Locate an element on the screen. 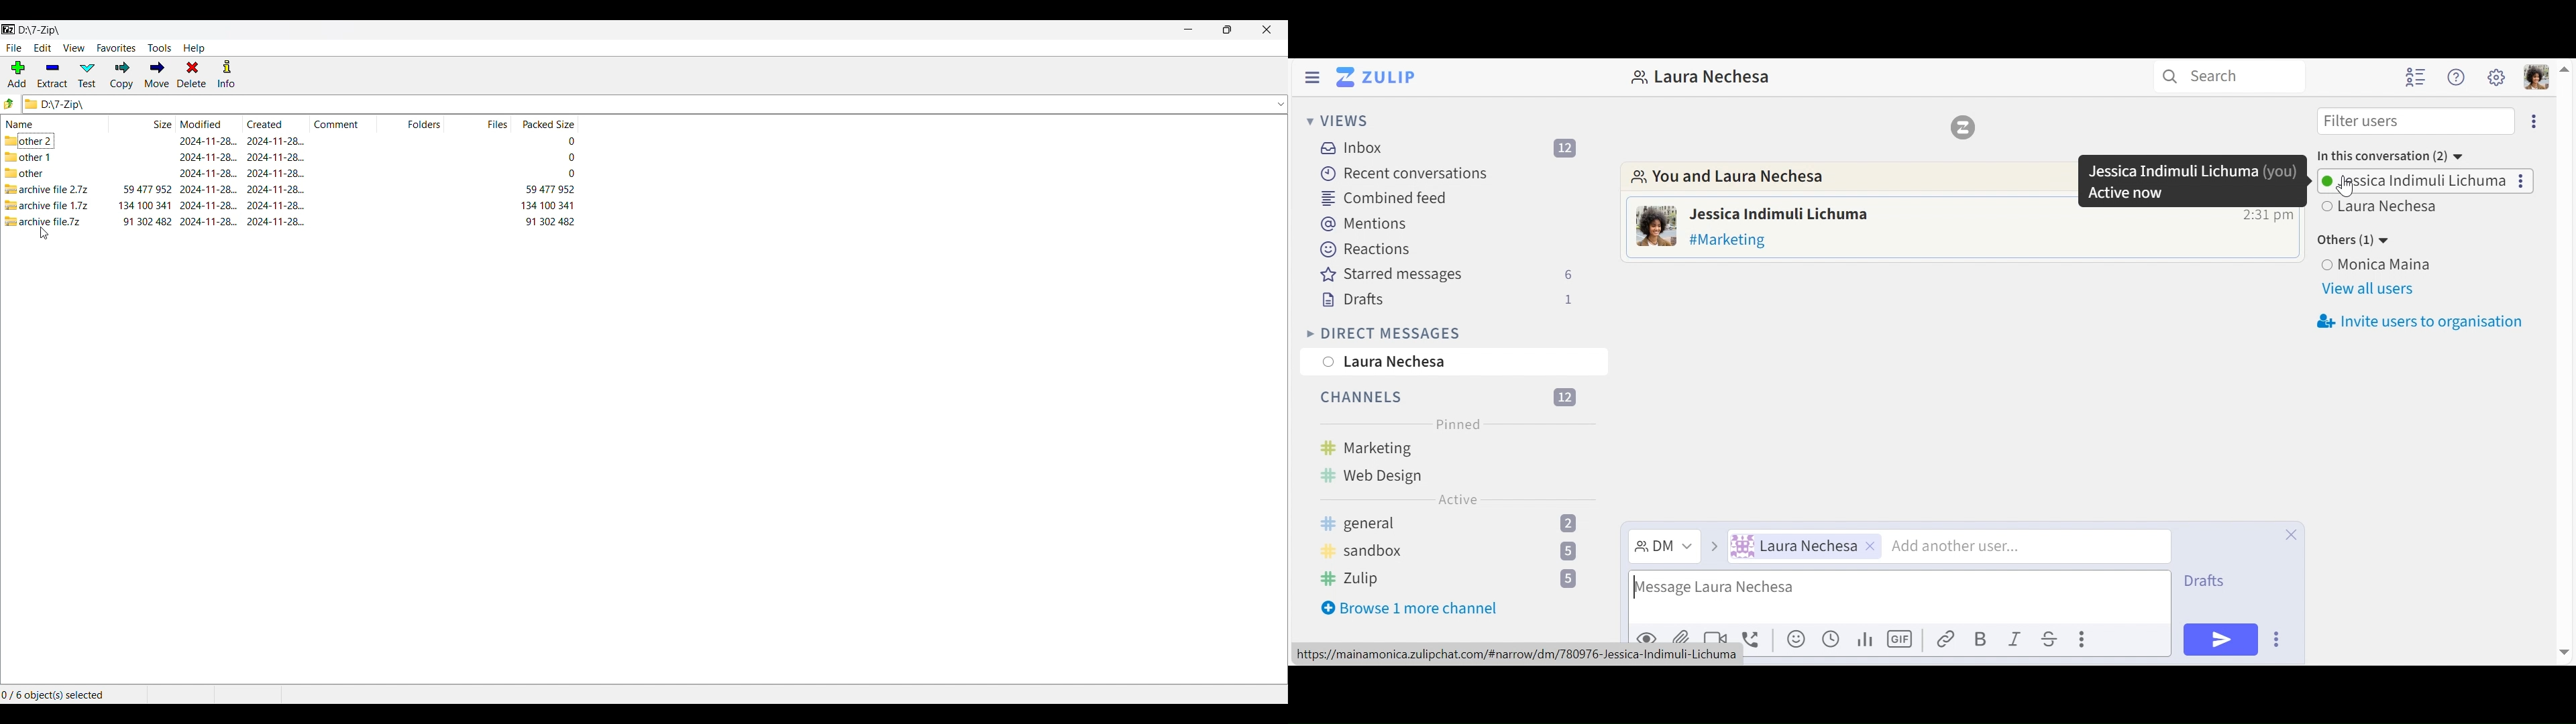 The image size is (2576, 728). Tools menu is located at coordinates (160, 48).